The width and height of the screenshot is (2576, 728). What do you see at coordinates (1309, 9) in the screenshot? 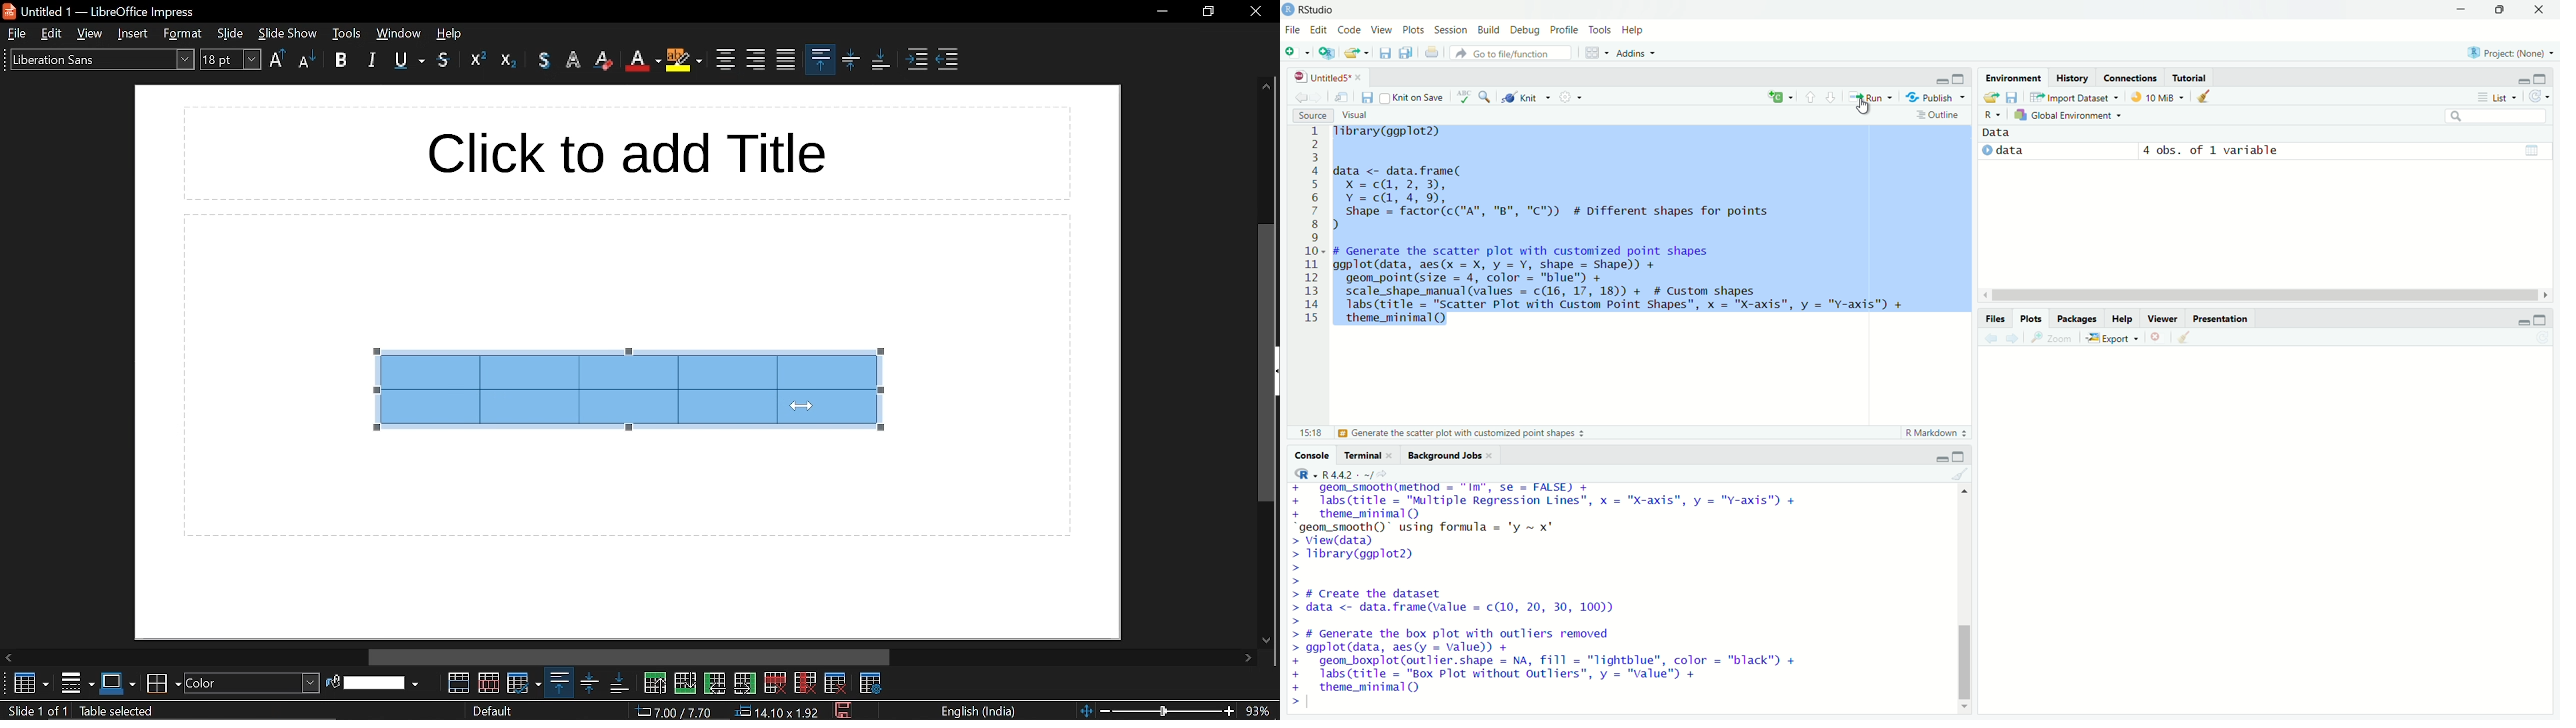
I see `RStudio` at bounding box center [1309, 9].